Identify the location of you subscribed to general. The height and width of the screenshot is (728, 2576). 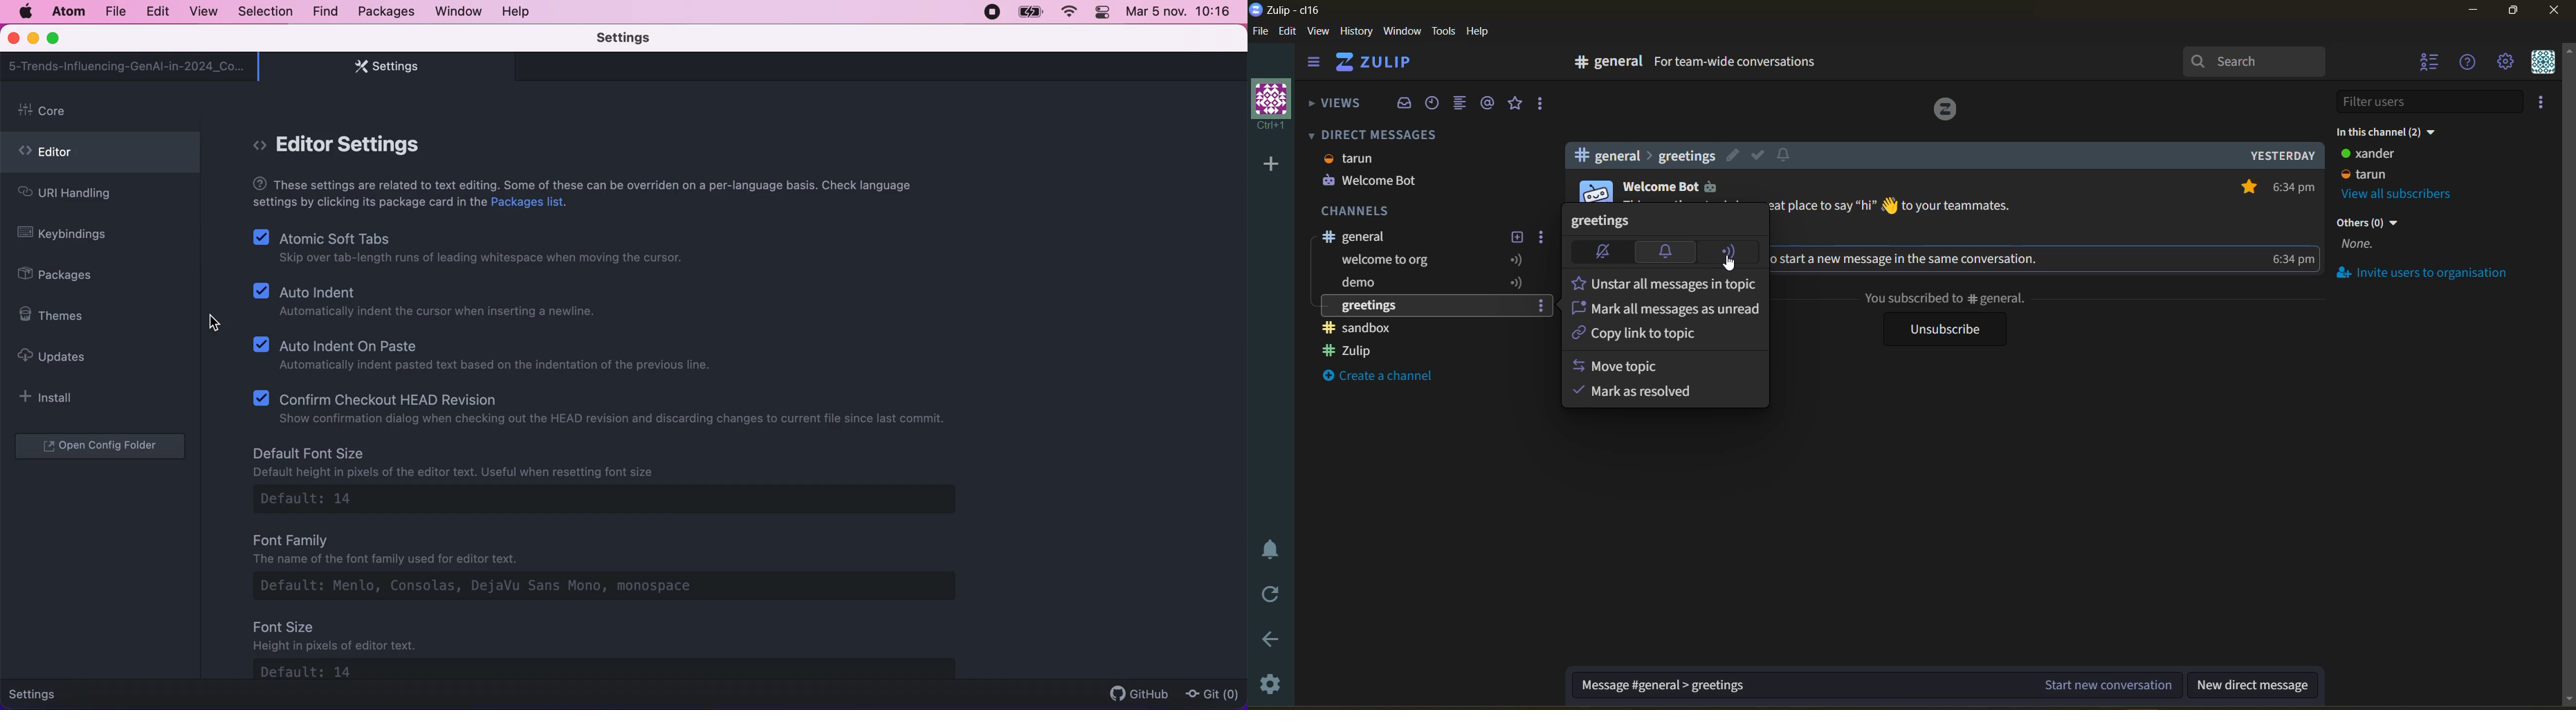
(1944, 299).